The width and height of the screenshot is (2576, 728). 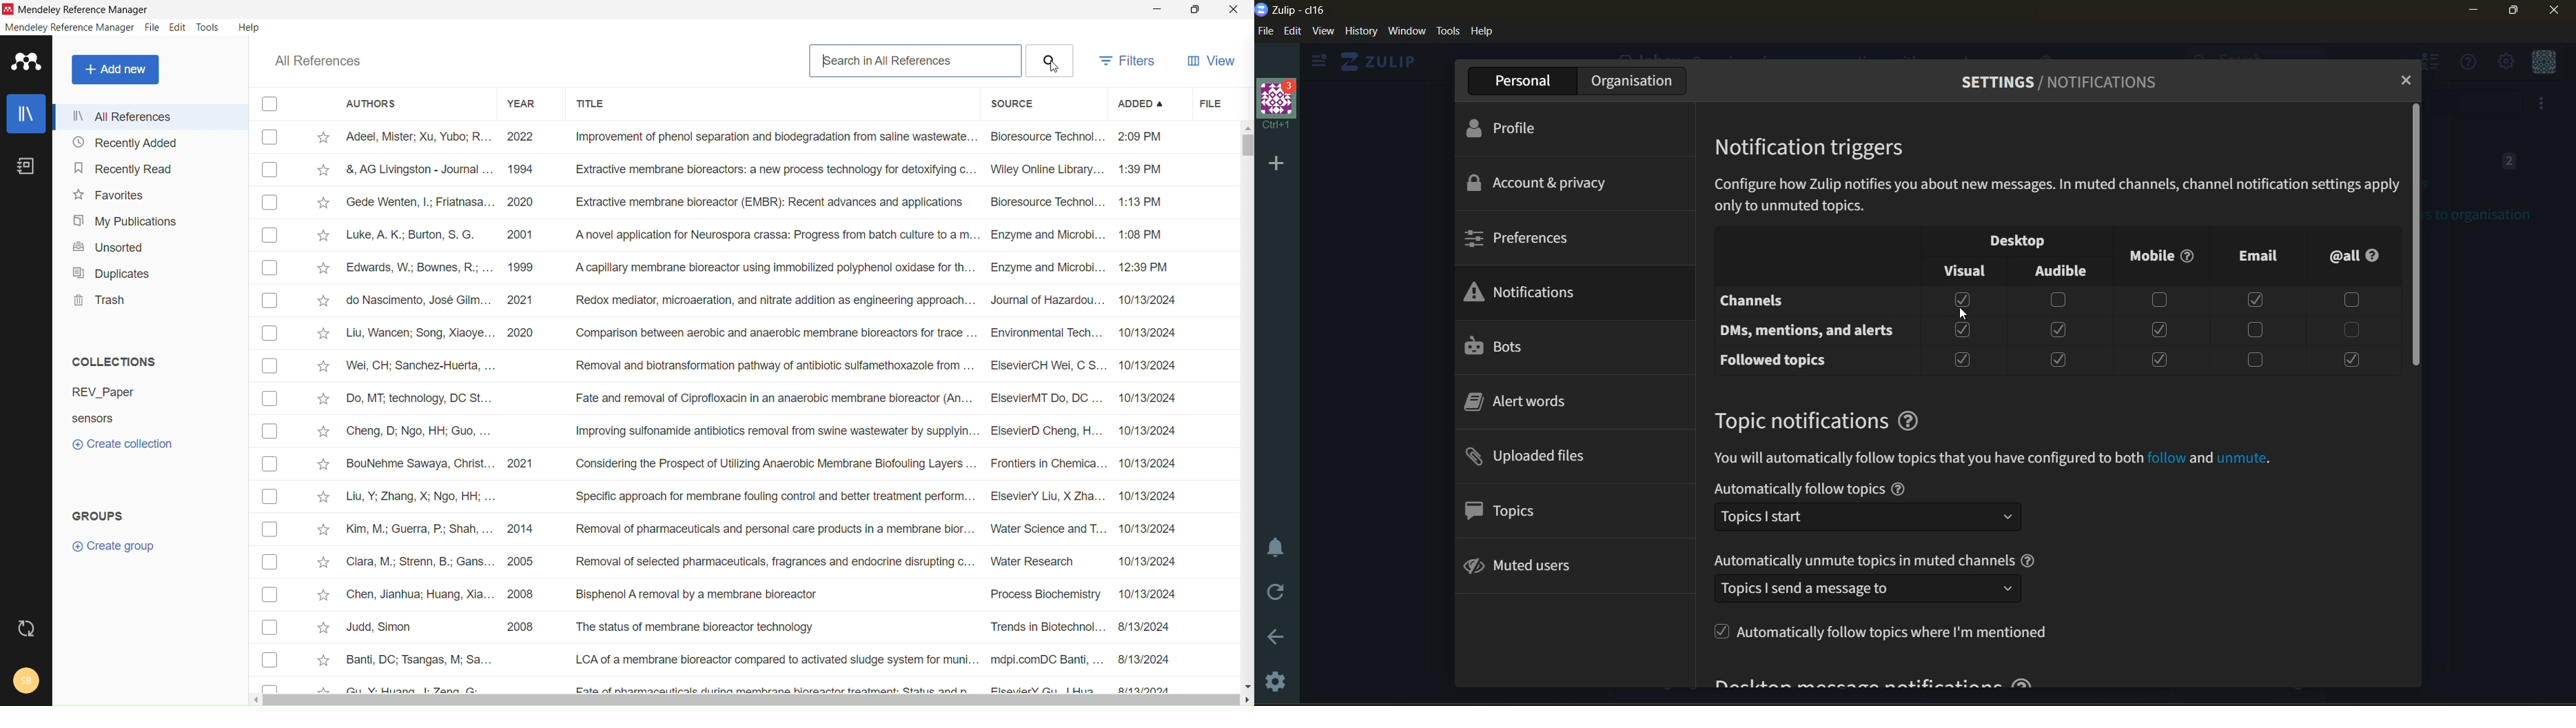 What do you see at coordinates (1524, 236) in the screenshot?
I see `preferences` at bounding box center [1524, 236].